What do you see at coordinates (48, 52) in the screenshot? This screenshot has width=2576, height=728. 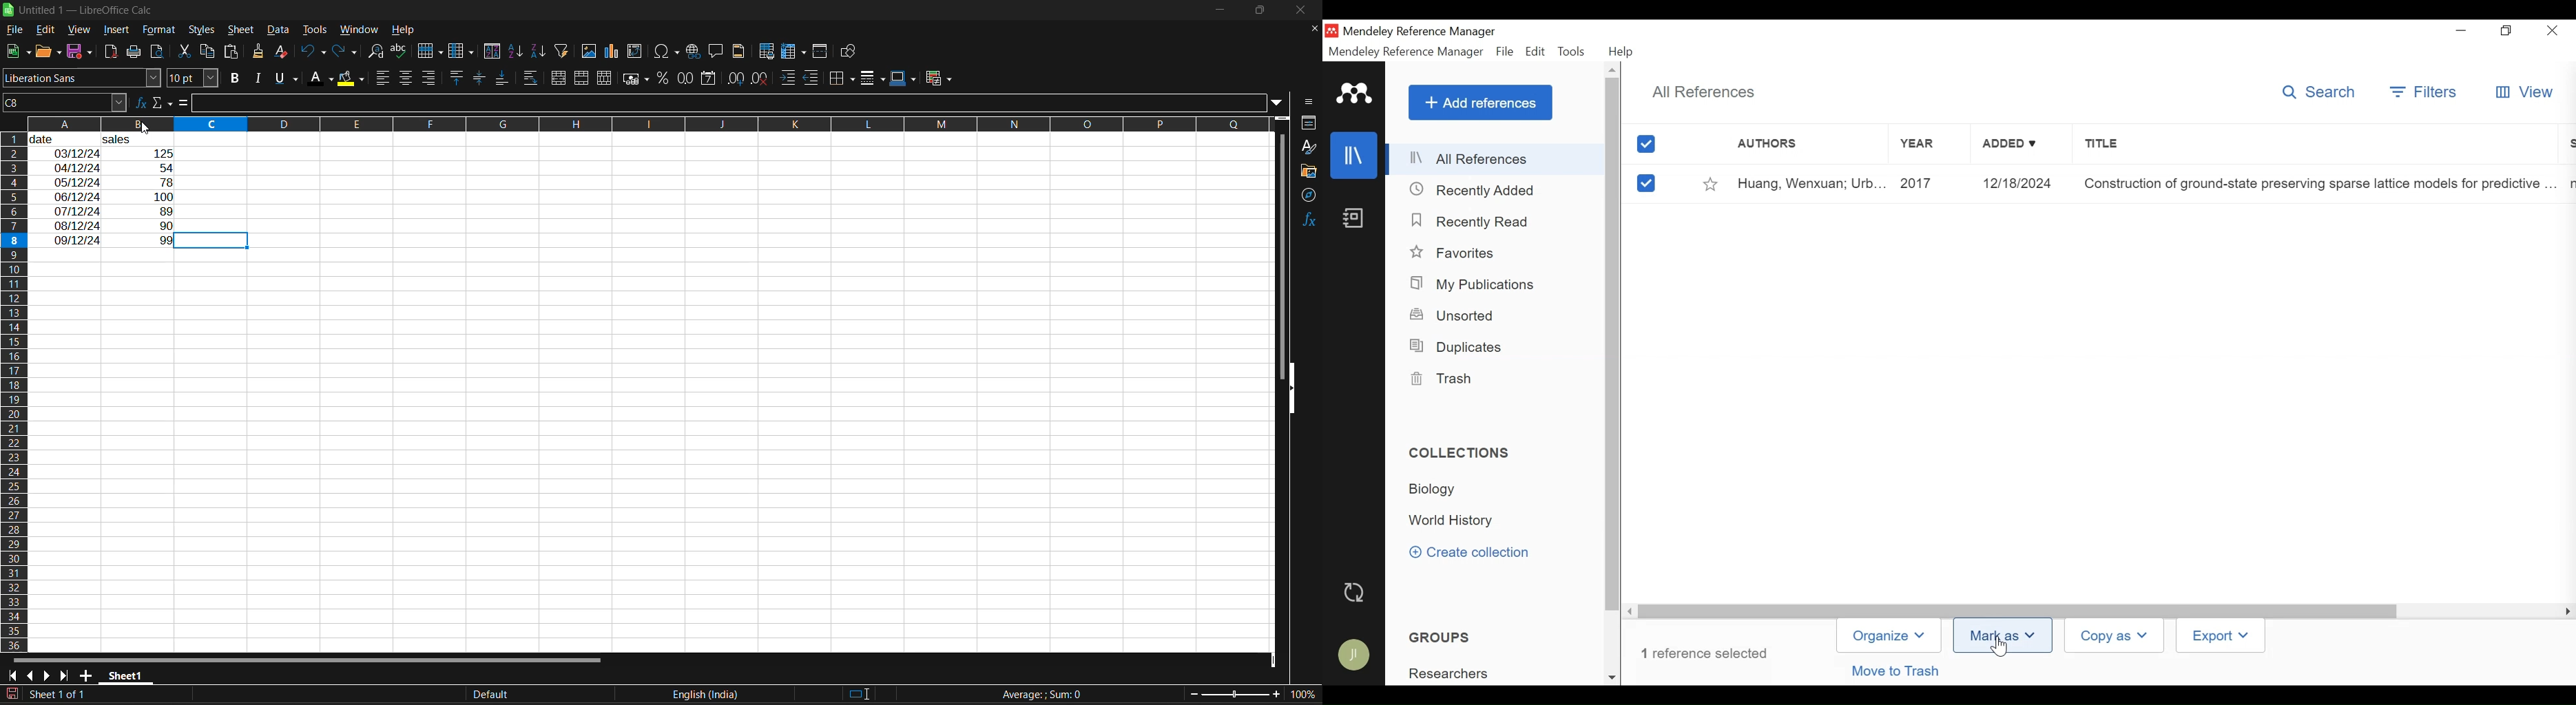 I see `open` at bounding box center [48, 52].